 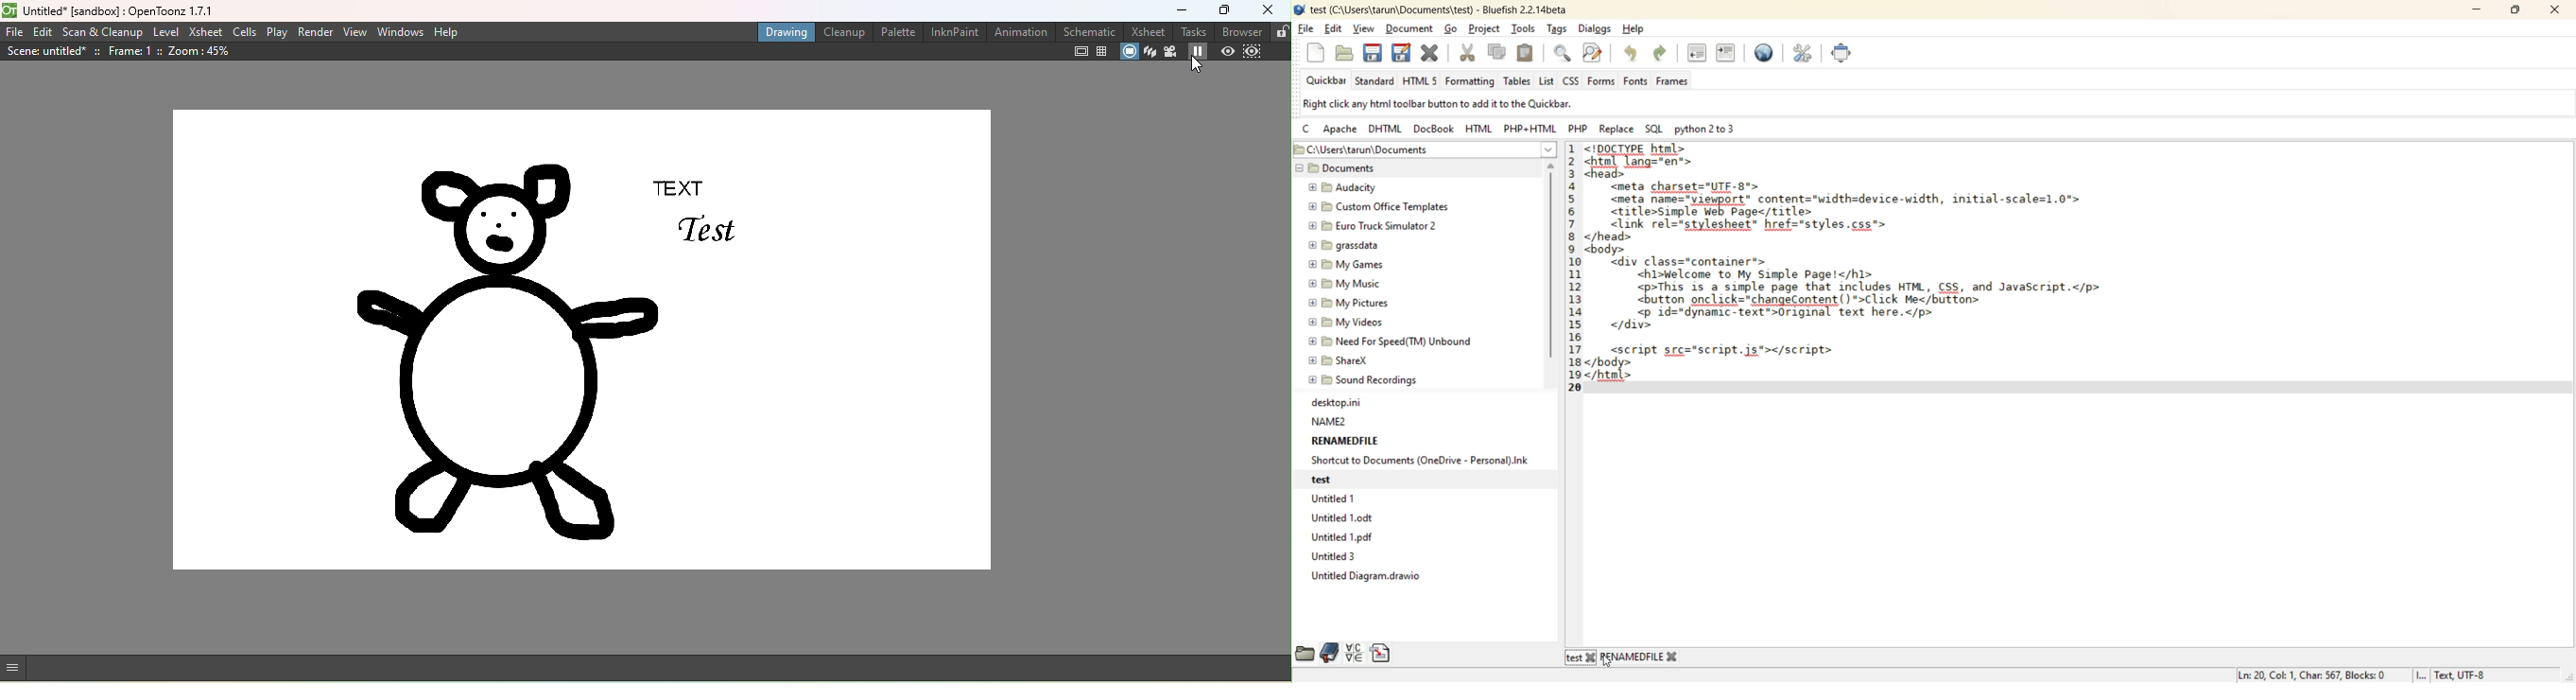 I want to click on line no., so click(x=1573, y=276).